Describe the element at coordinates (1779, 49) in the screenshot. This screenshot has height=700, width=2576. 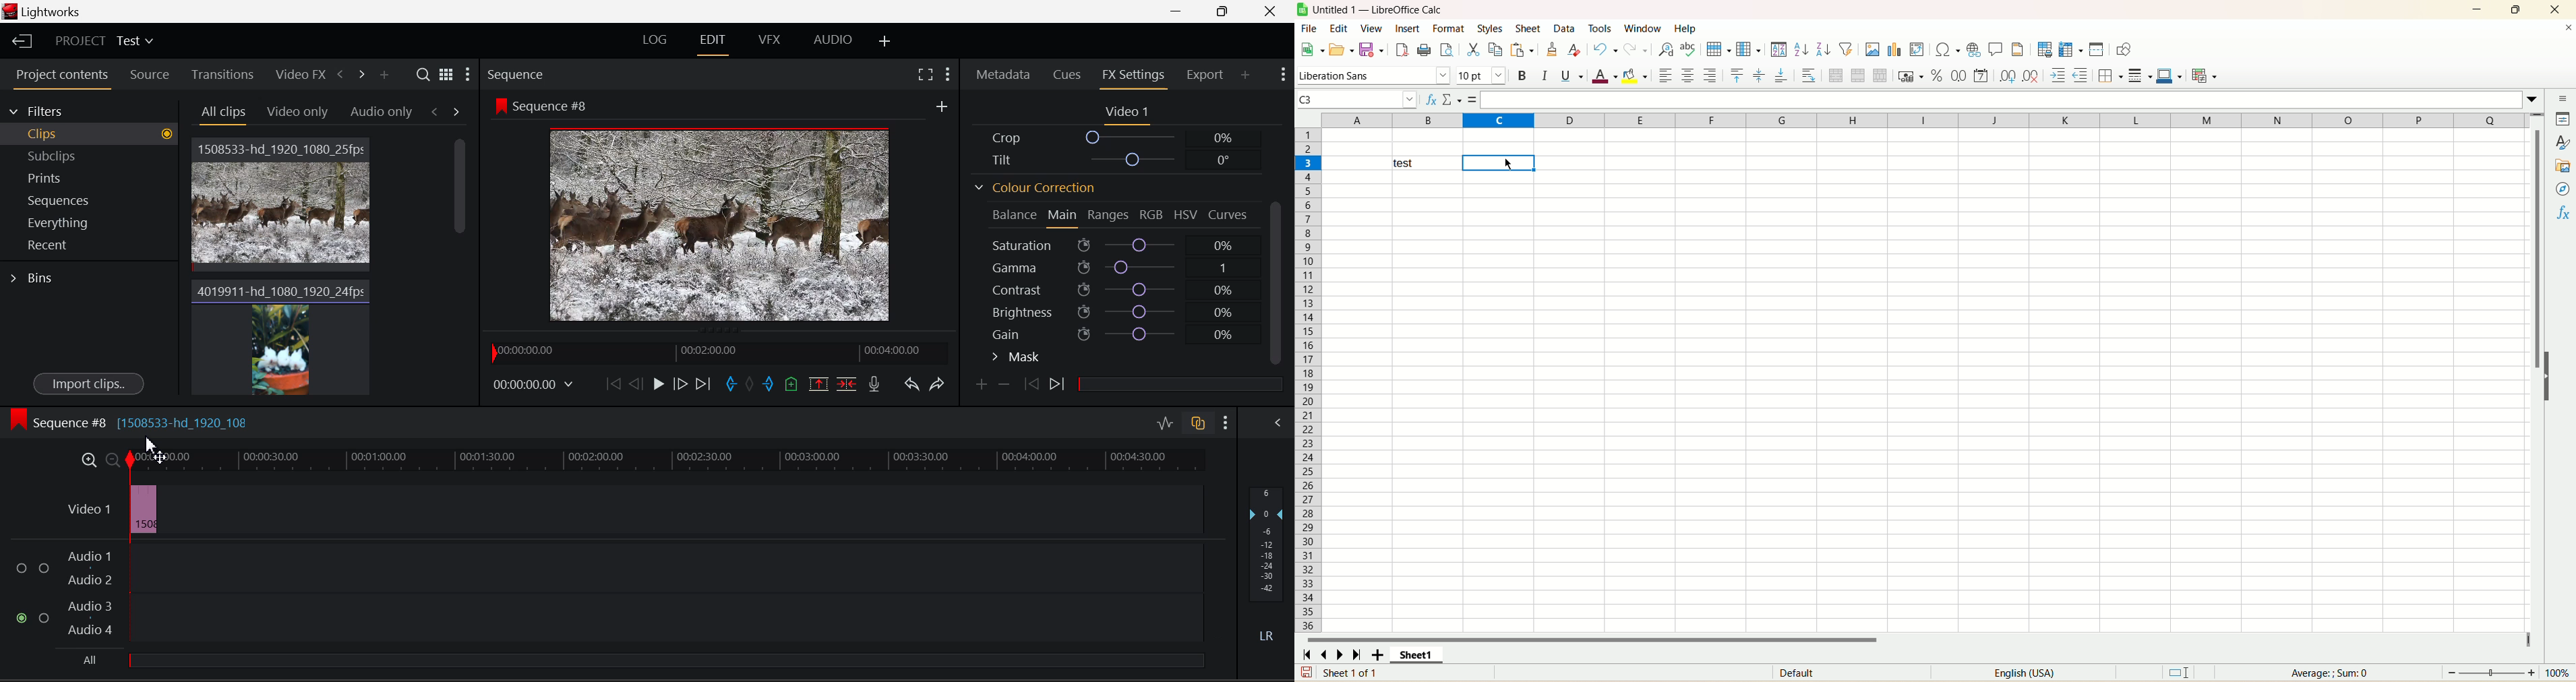
I see `sort` at that location.